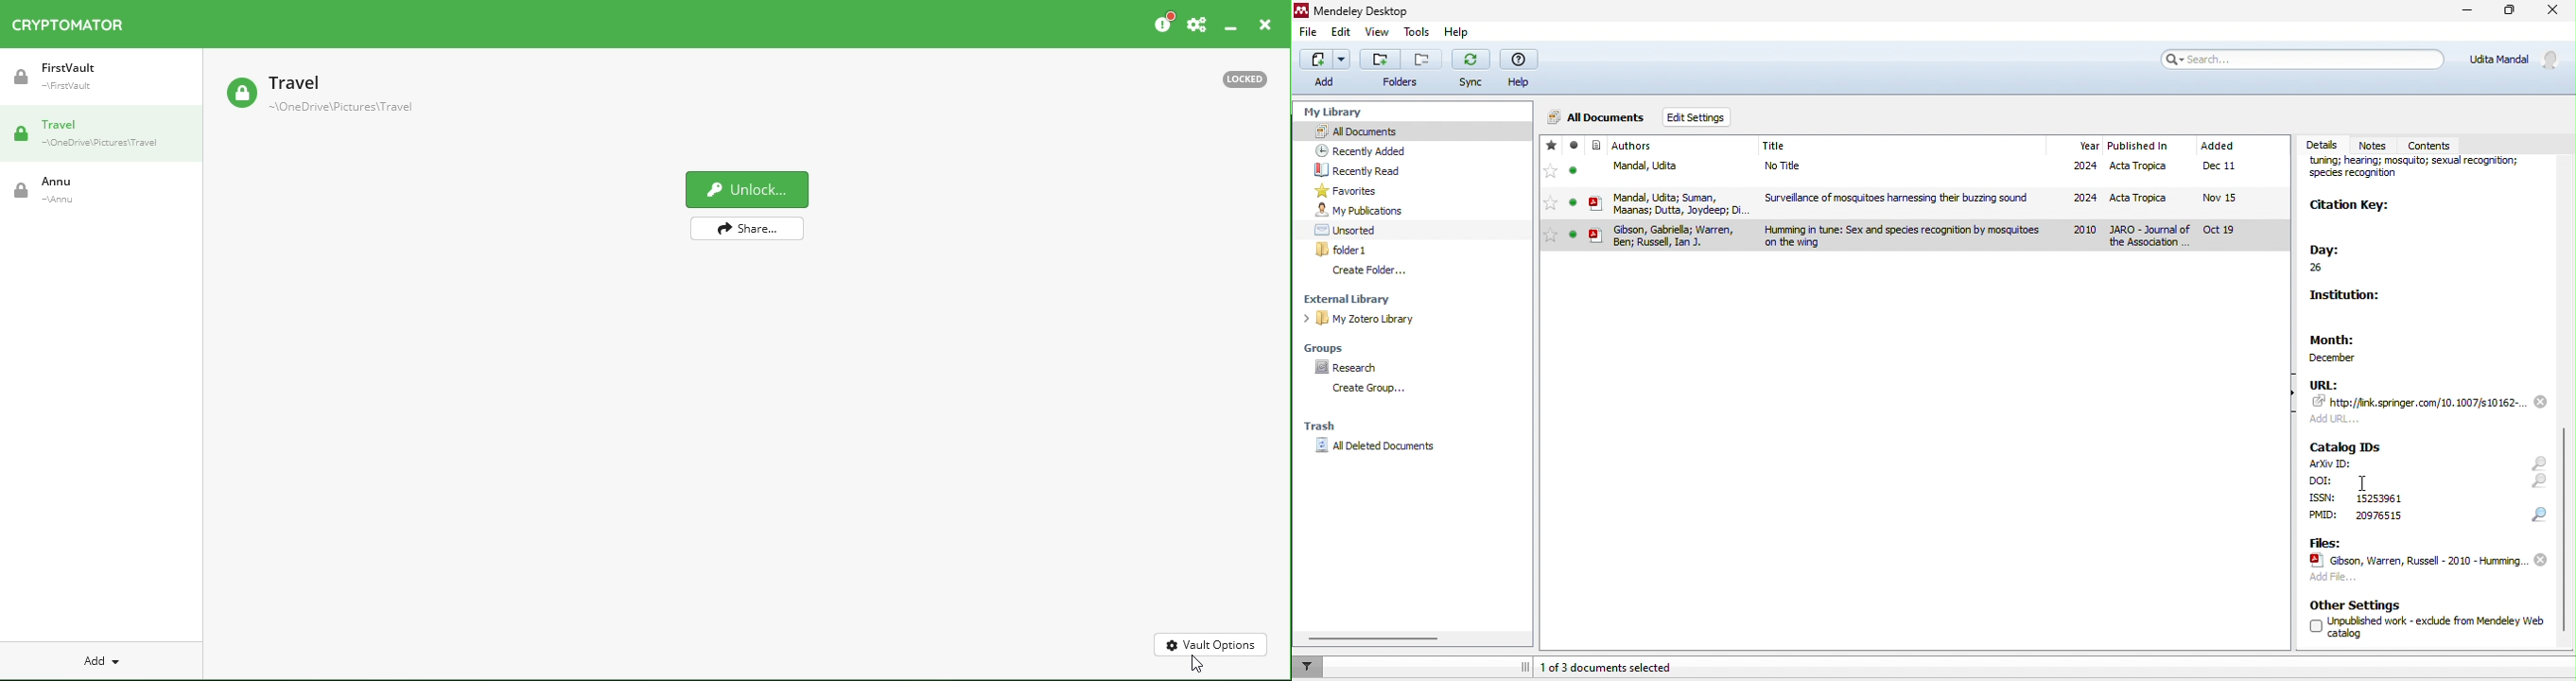 The image size is (2576, 700). Describe the element at coordinates (2420, 402) in the screenshot. I see `link` at that location.